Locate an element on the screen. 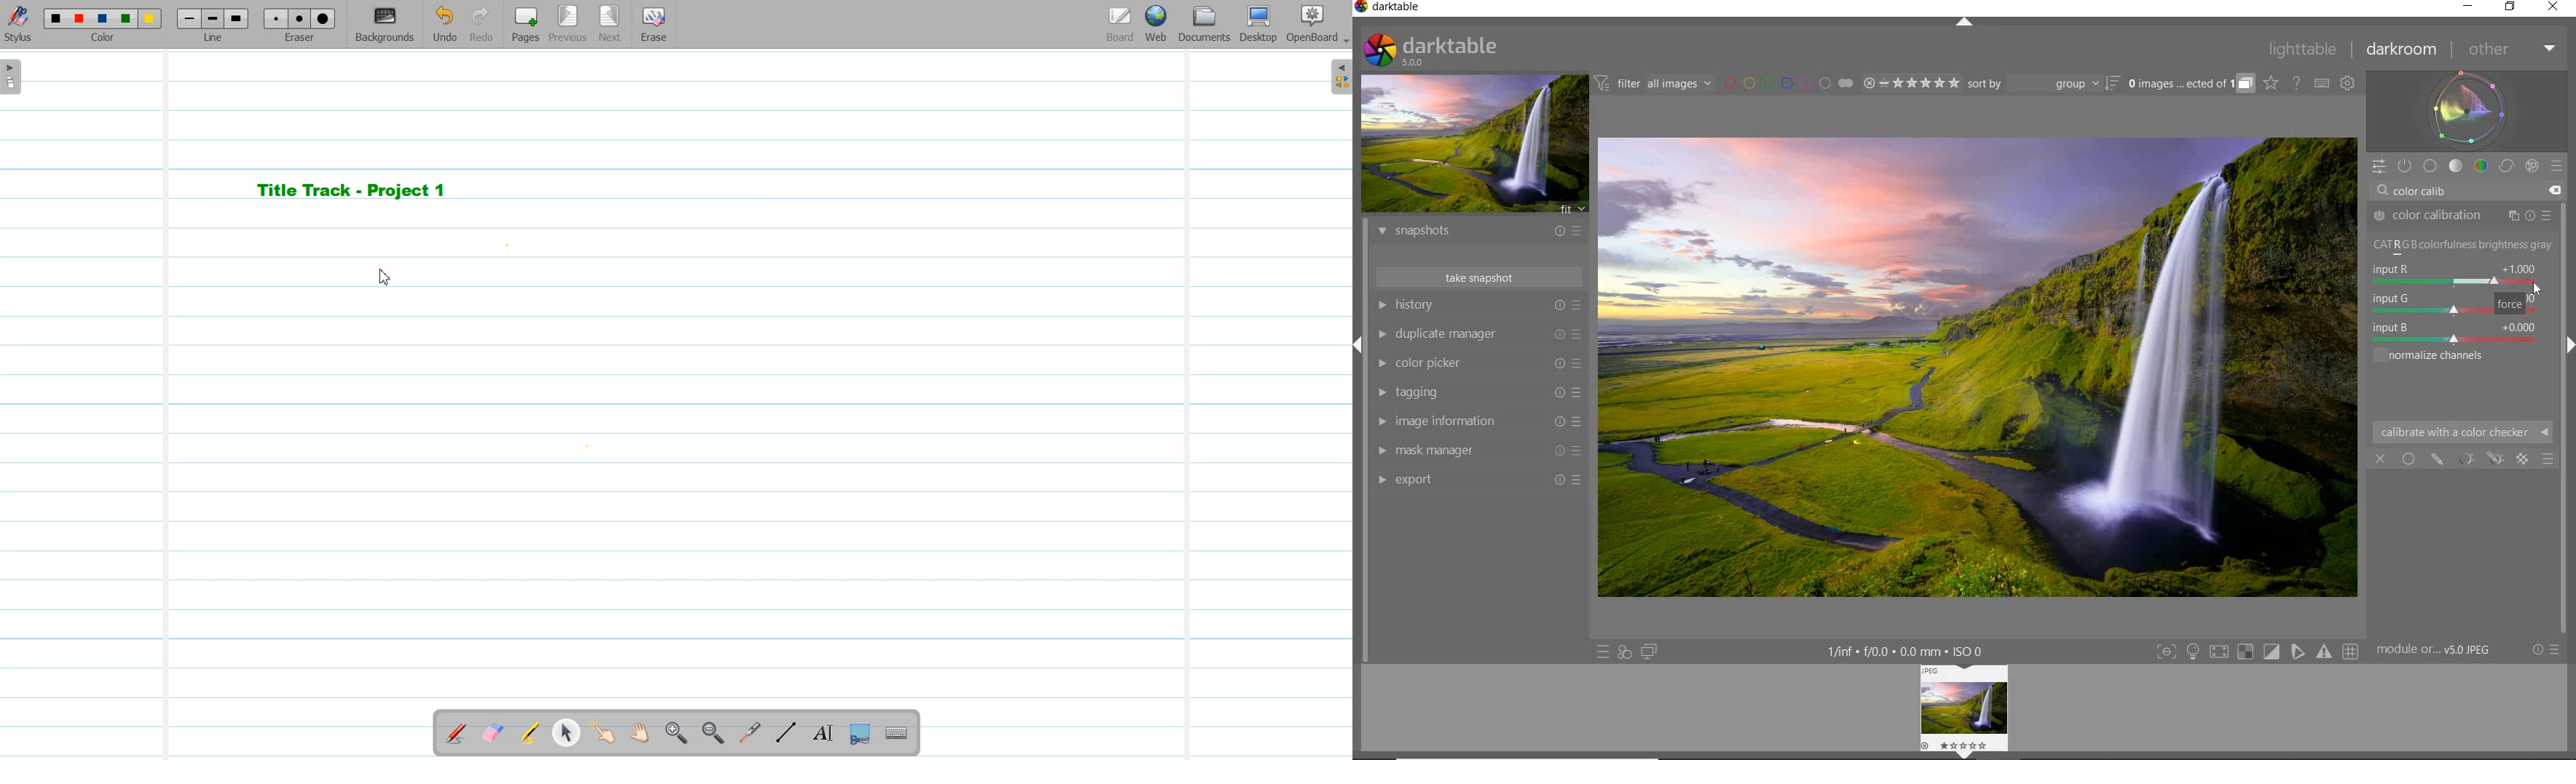 This screenshot has height=784, width=2576. COLOR CALIBRATION is located at coordinates (2462, 215).